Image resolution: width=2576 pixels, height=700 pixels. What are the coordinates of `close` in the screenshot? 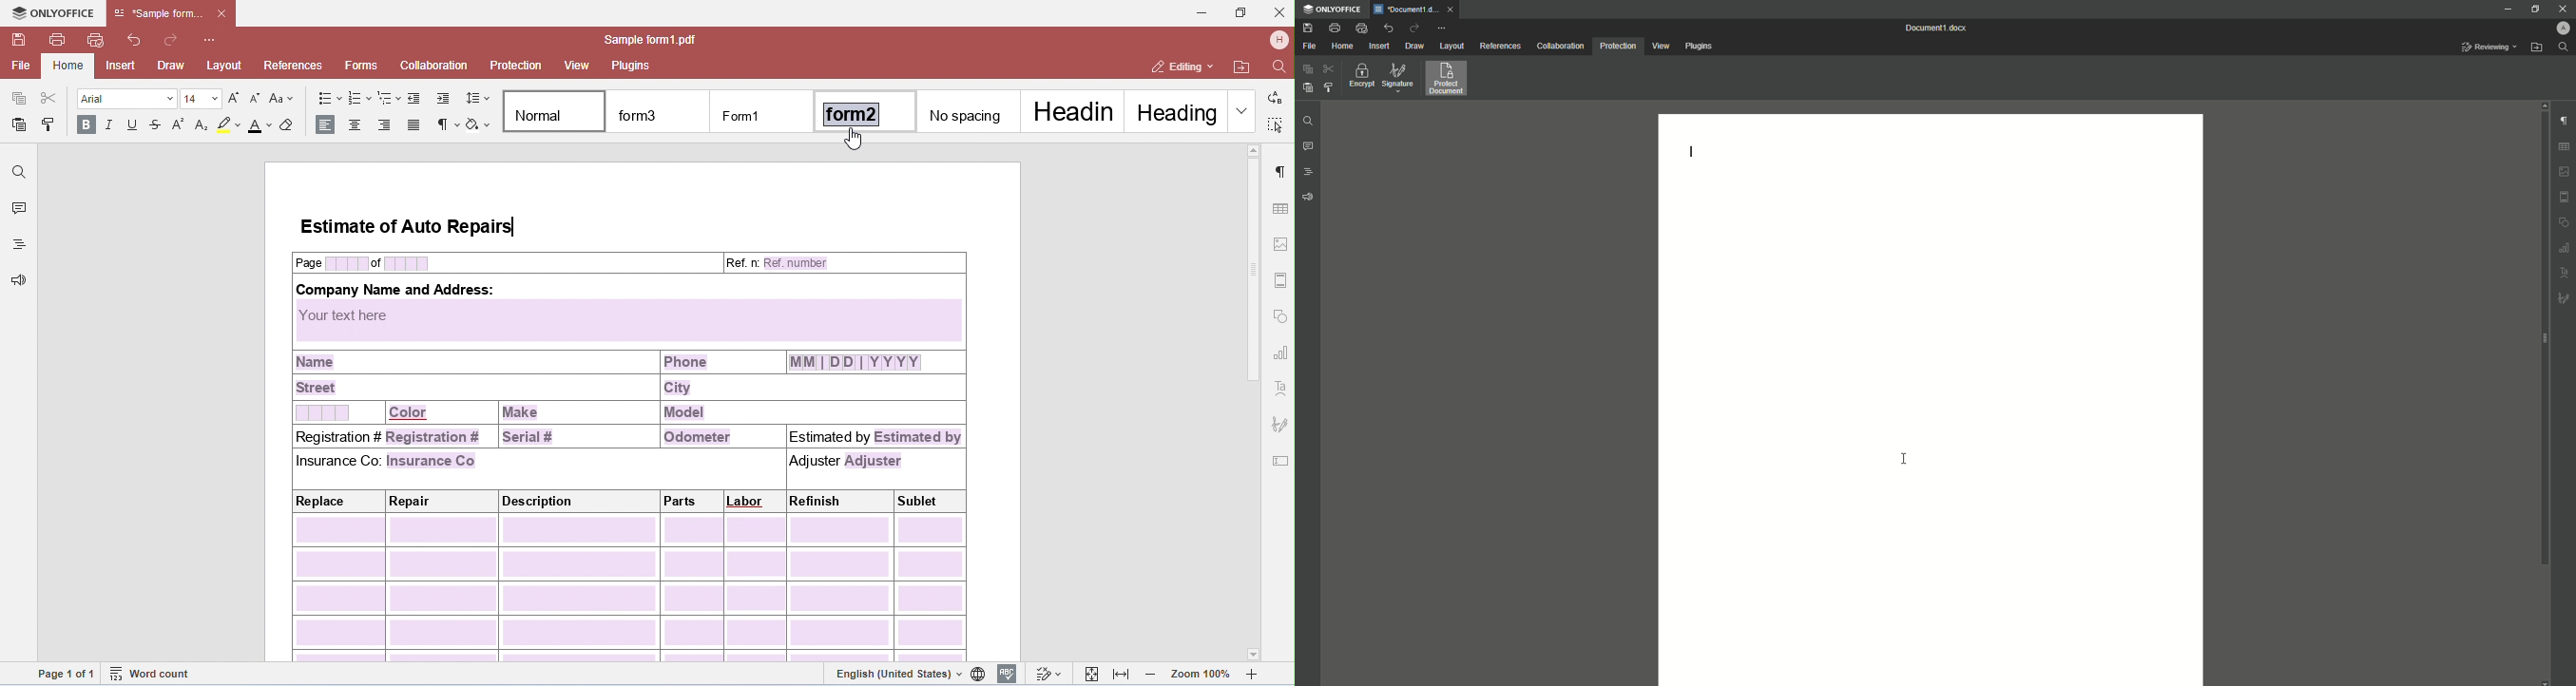 It's located at (1450, 9).